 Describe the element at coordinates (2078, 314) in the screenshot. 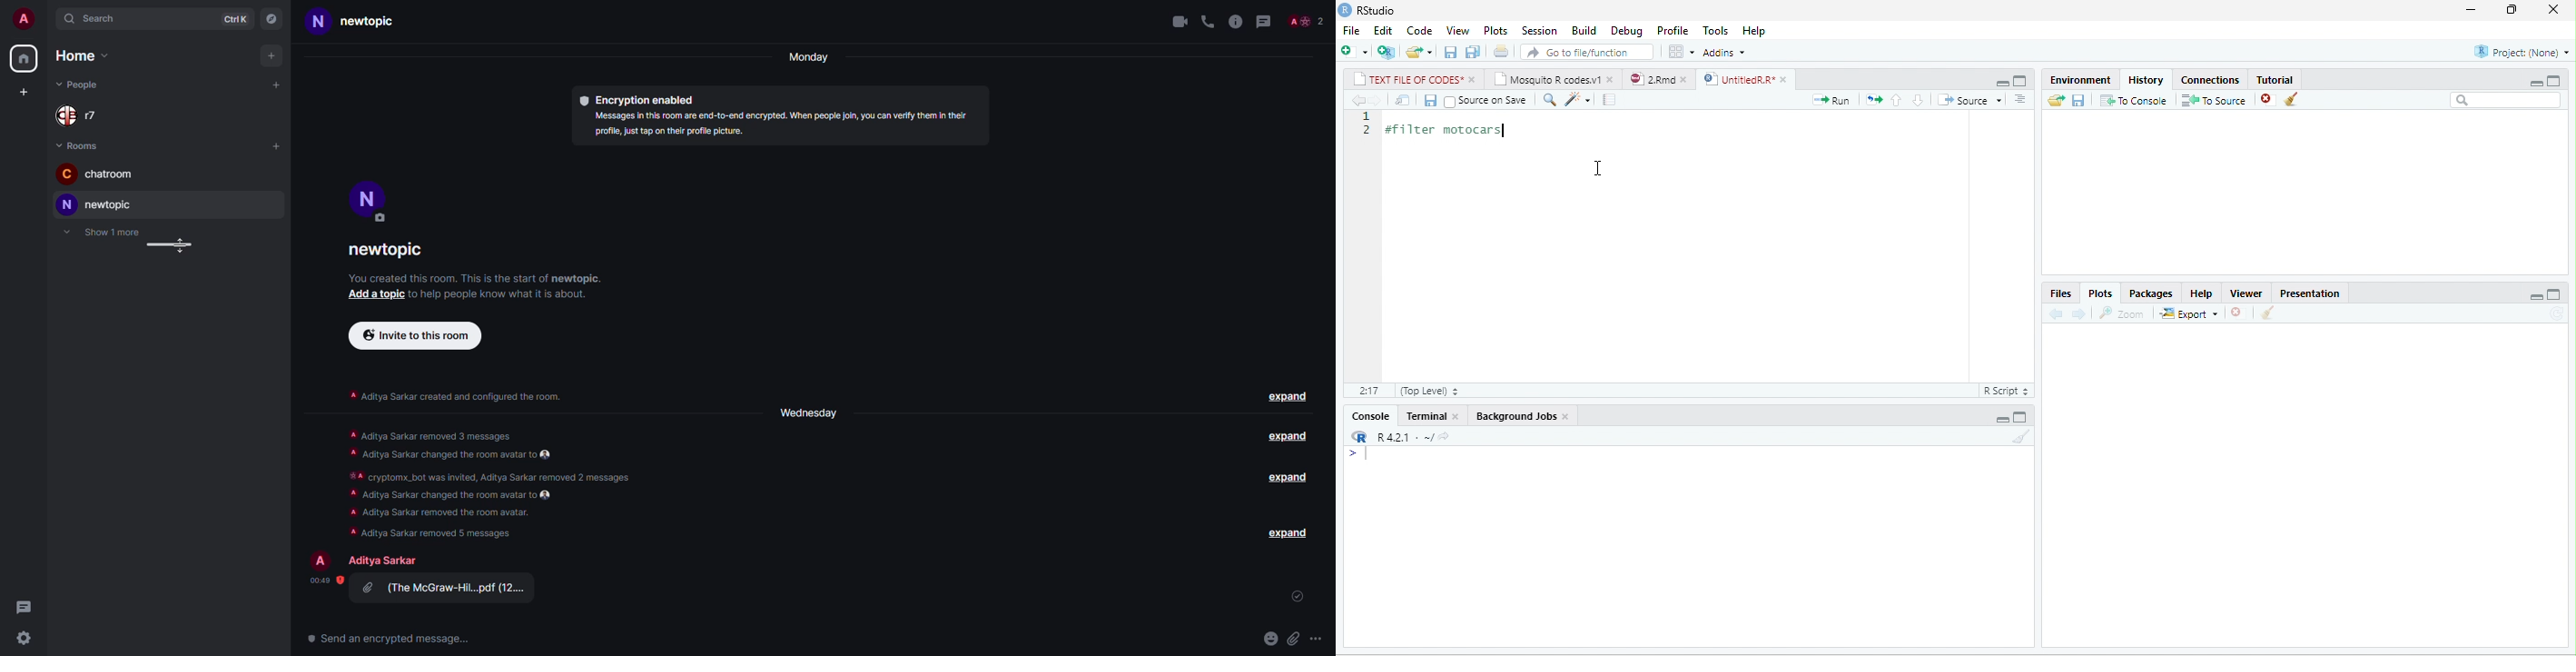

I see `forward` at that location.